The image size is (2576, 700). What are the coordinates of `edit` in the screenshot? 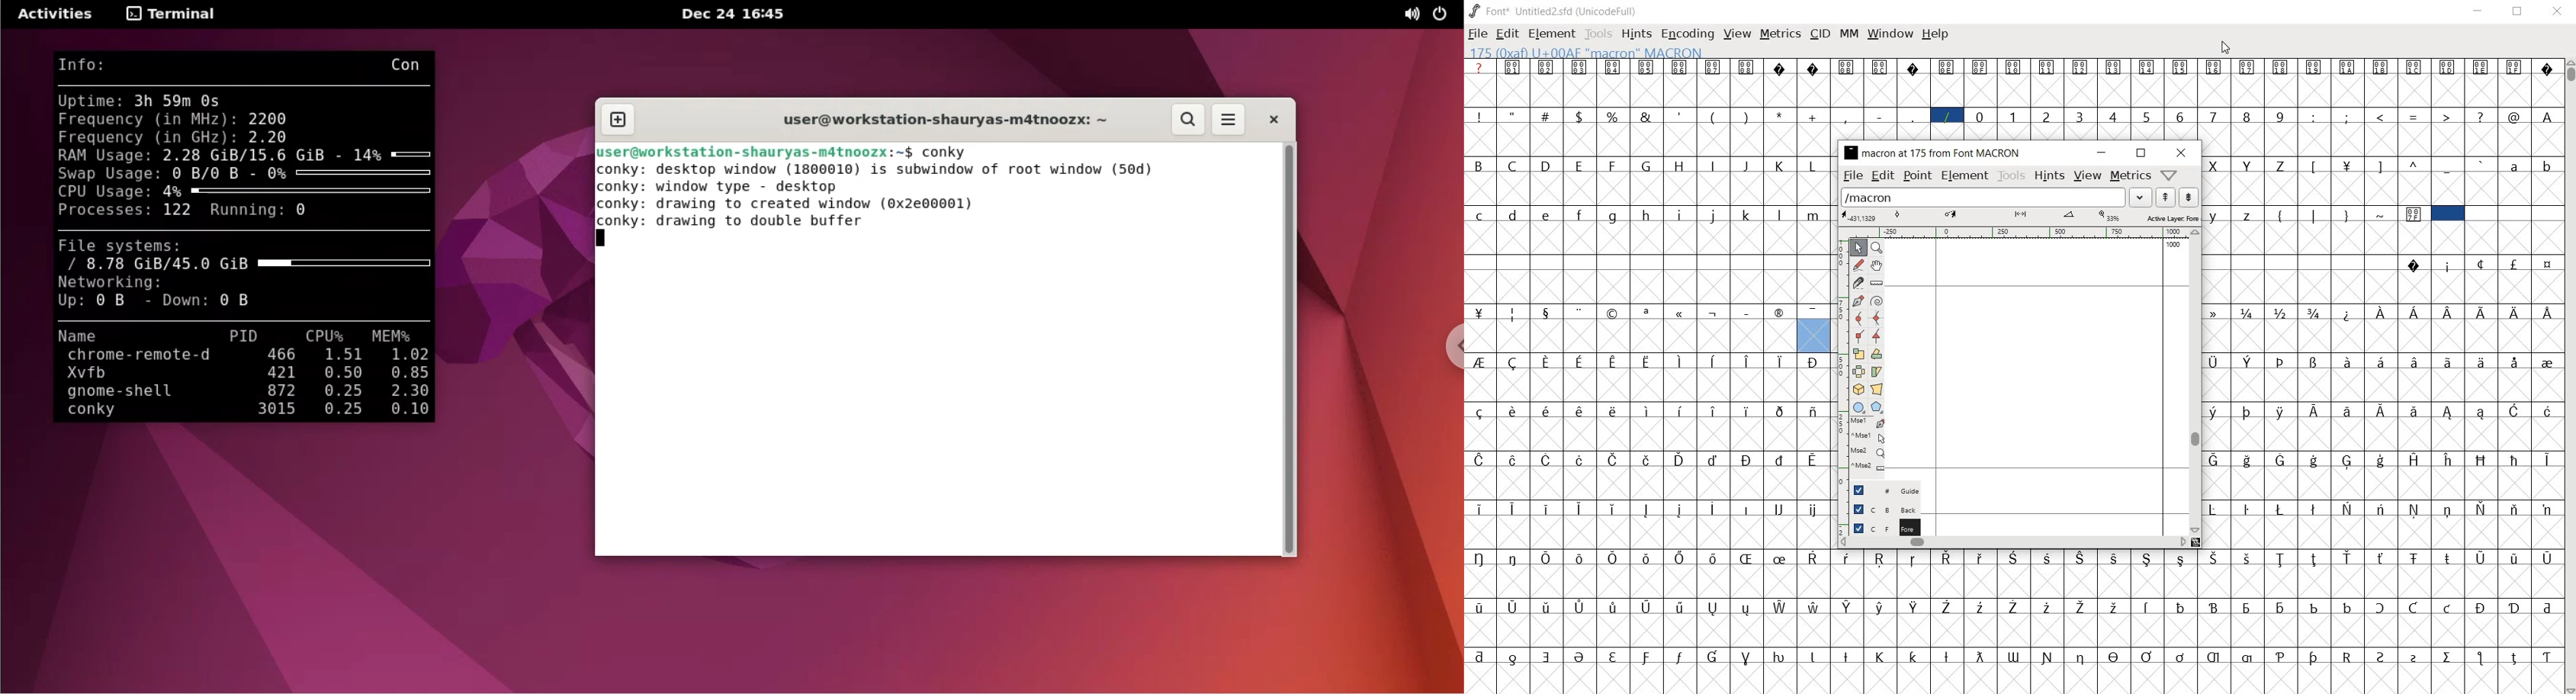 It's located at (1883, 177).